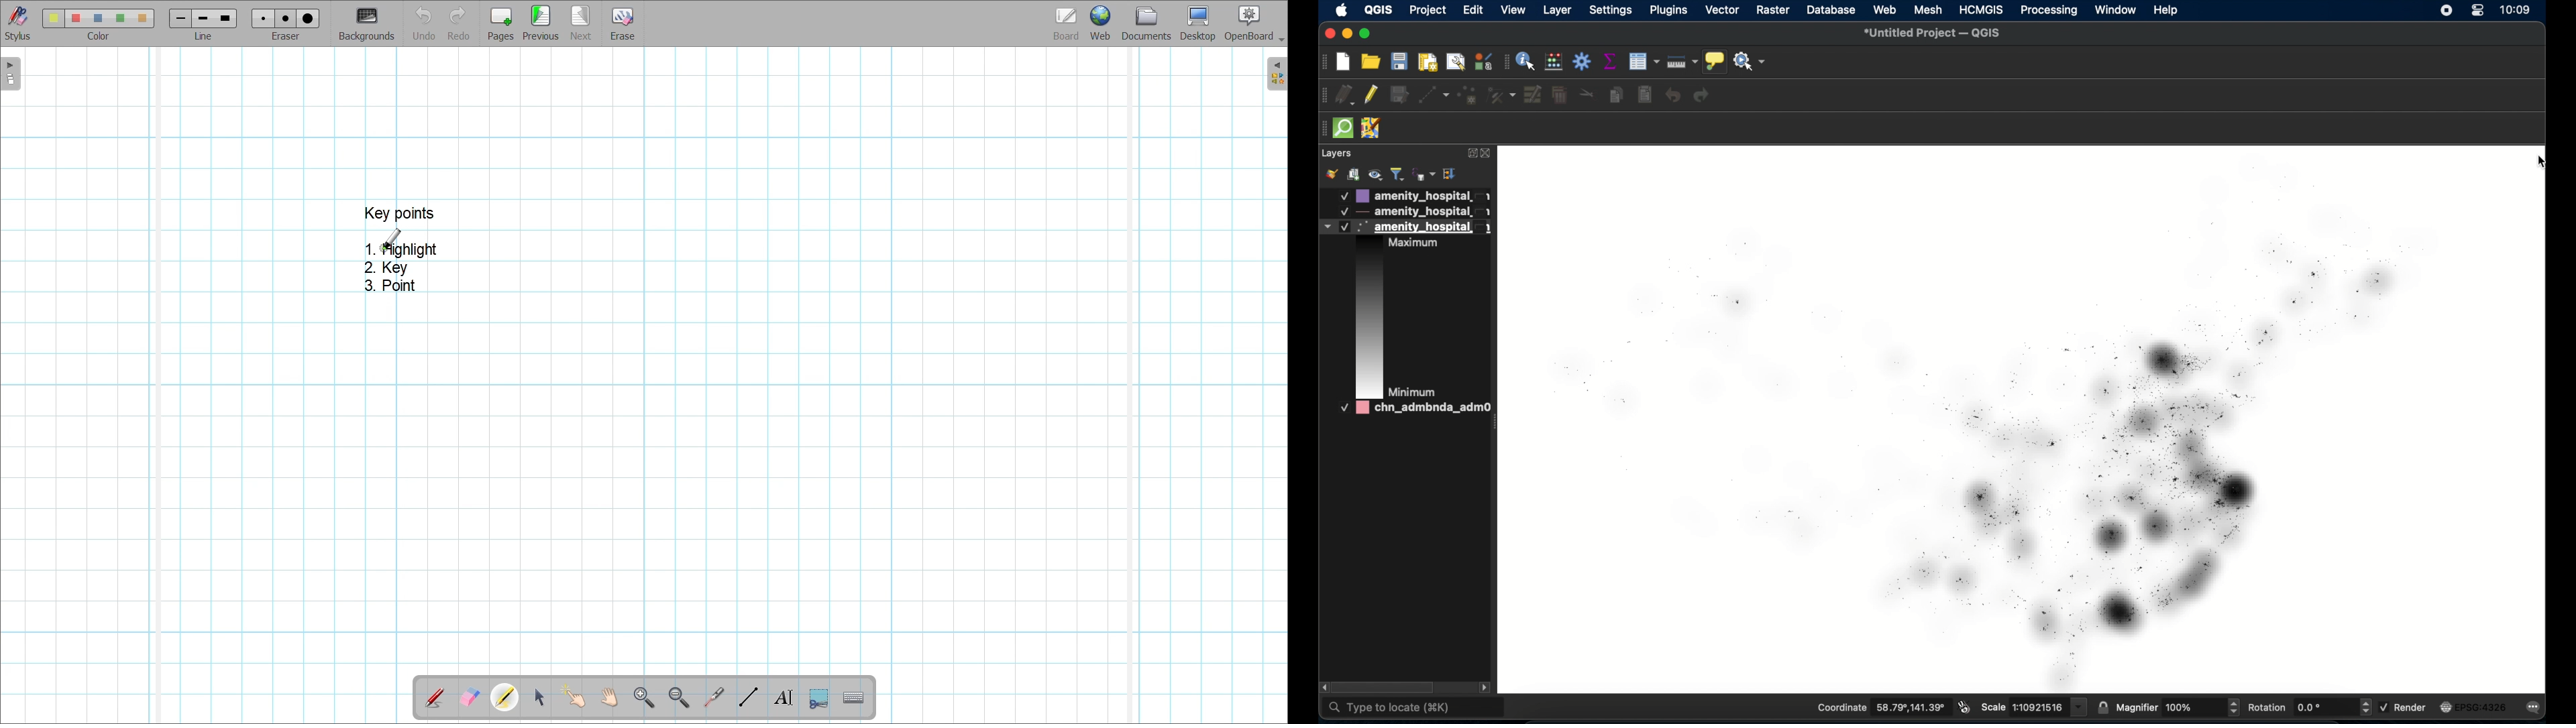  I want to click on Stylus menu at the bottom of the page, so click(19, 23).